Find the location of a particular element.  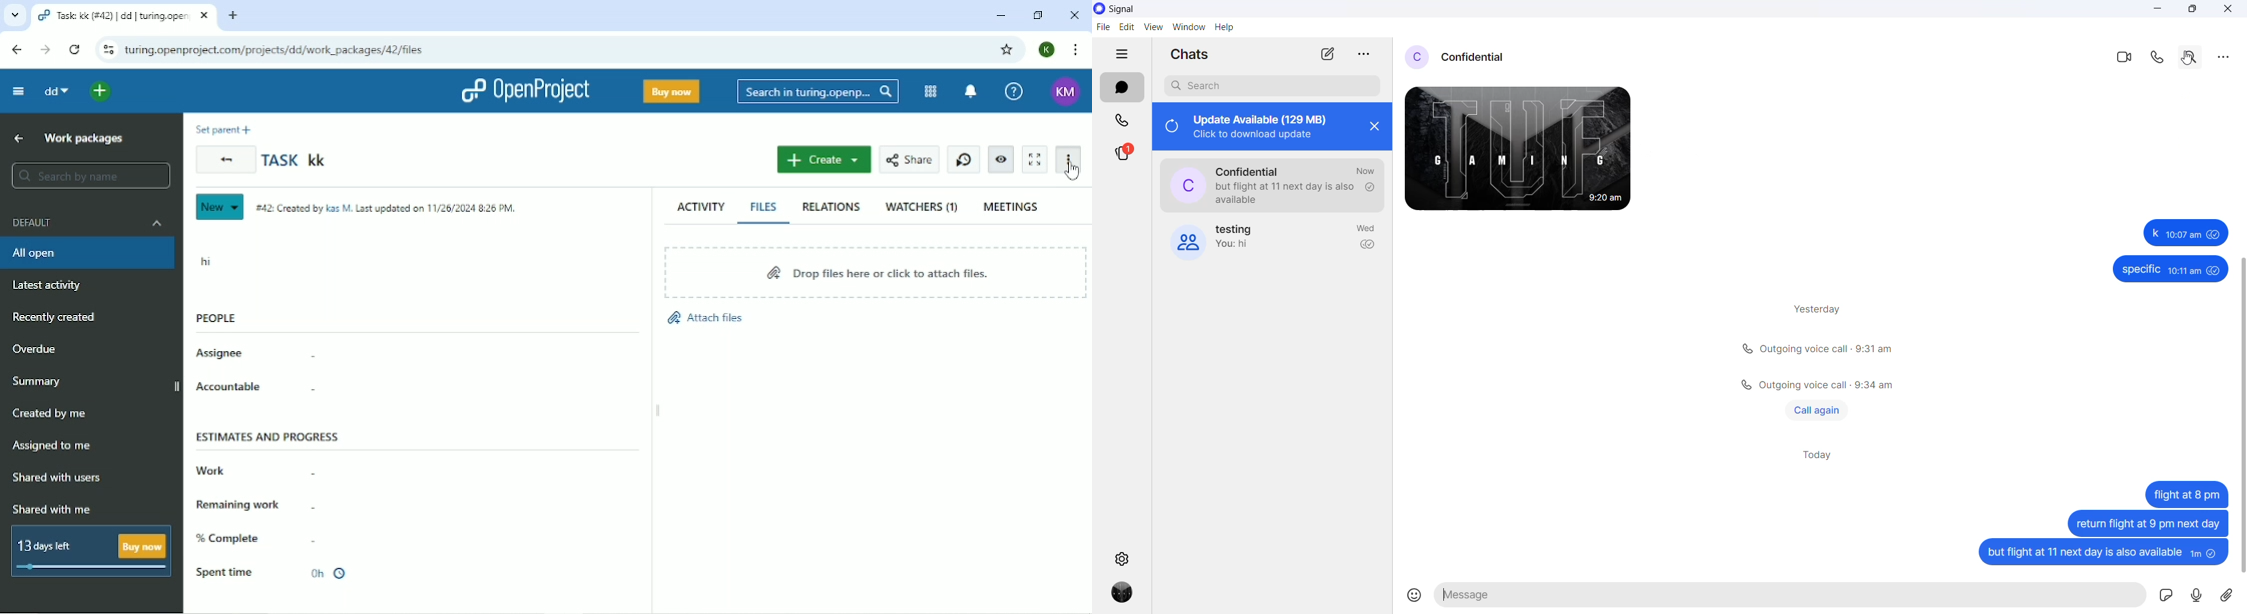

People is located at coordinates (216, 318).